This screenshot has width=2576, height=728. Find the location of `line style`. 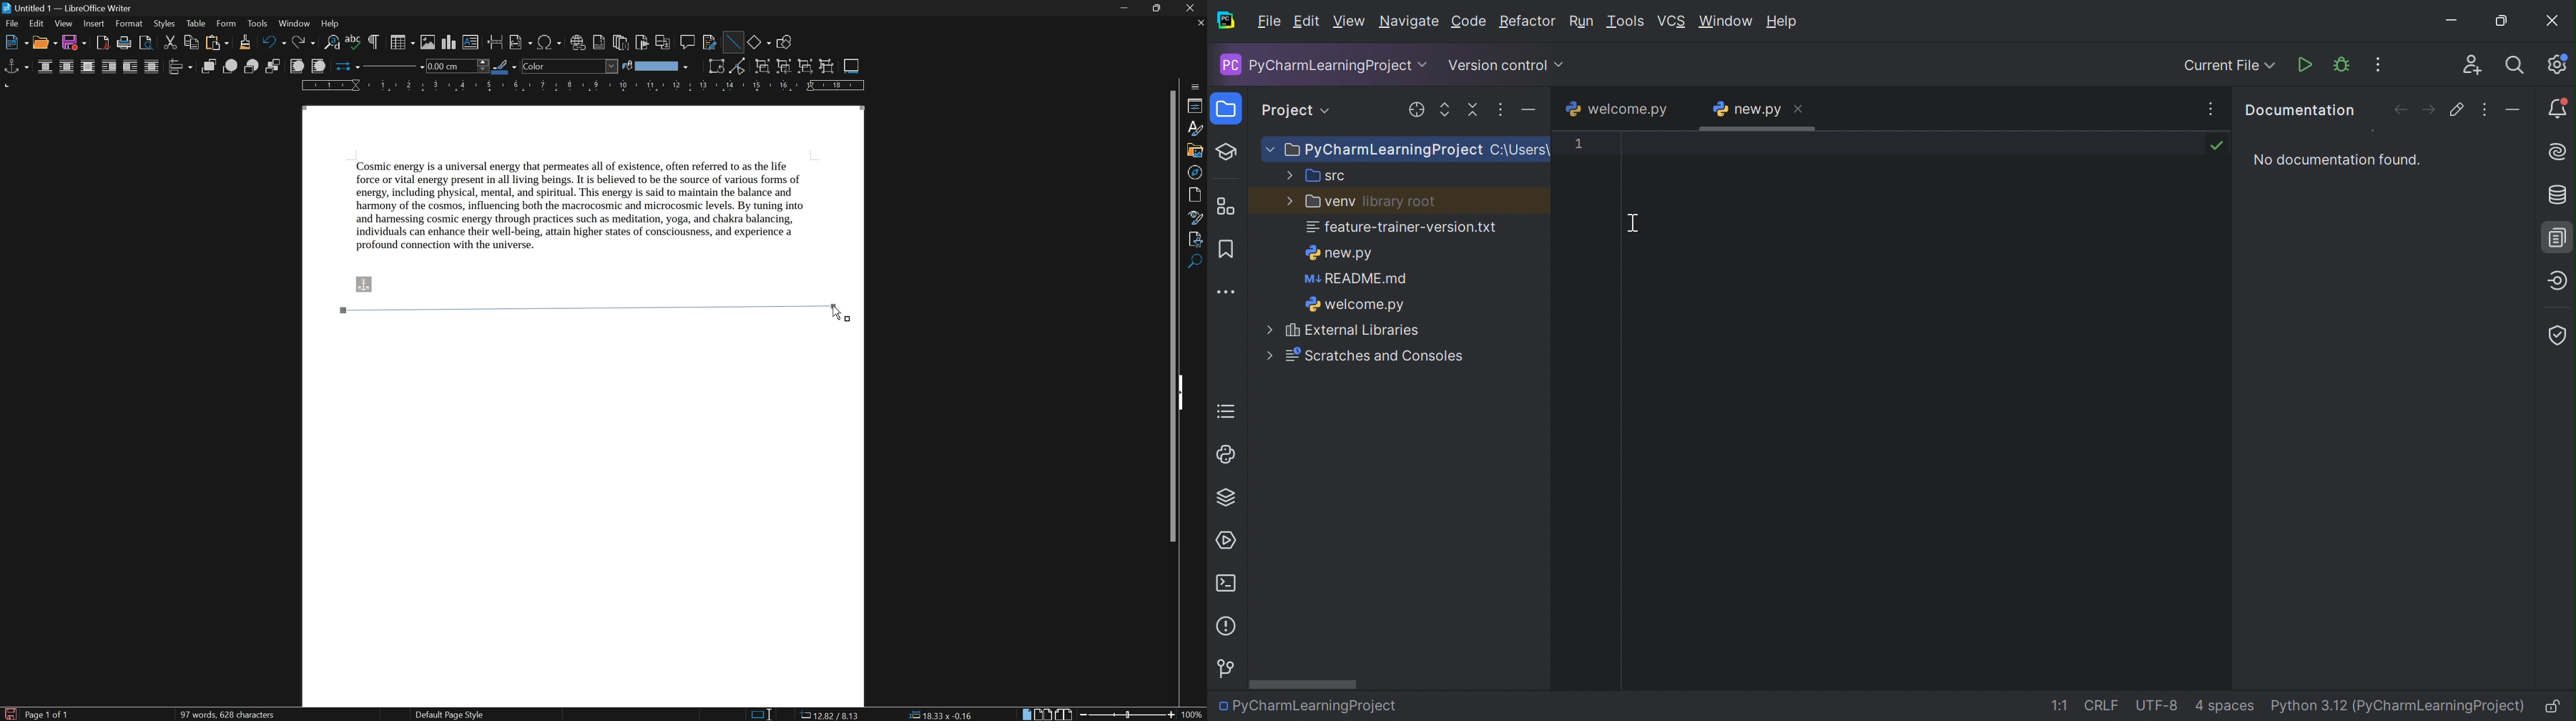

line style is located at coordinates (388, 68).